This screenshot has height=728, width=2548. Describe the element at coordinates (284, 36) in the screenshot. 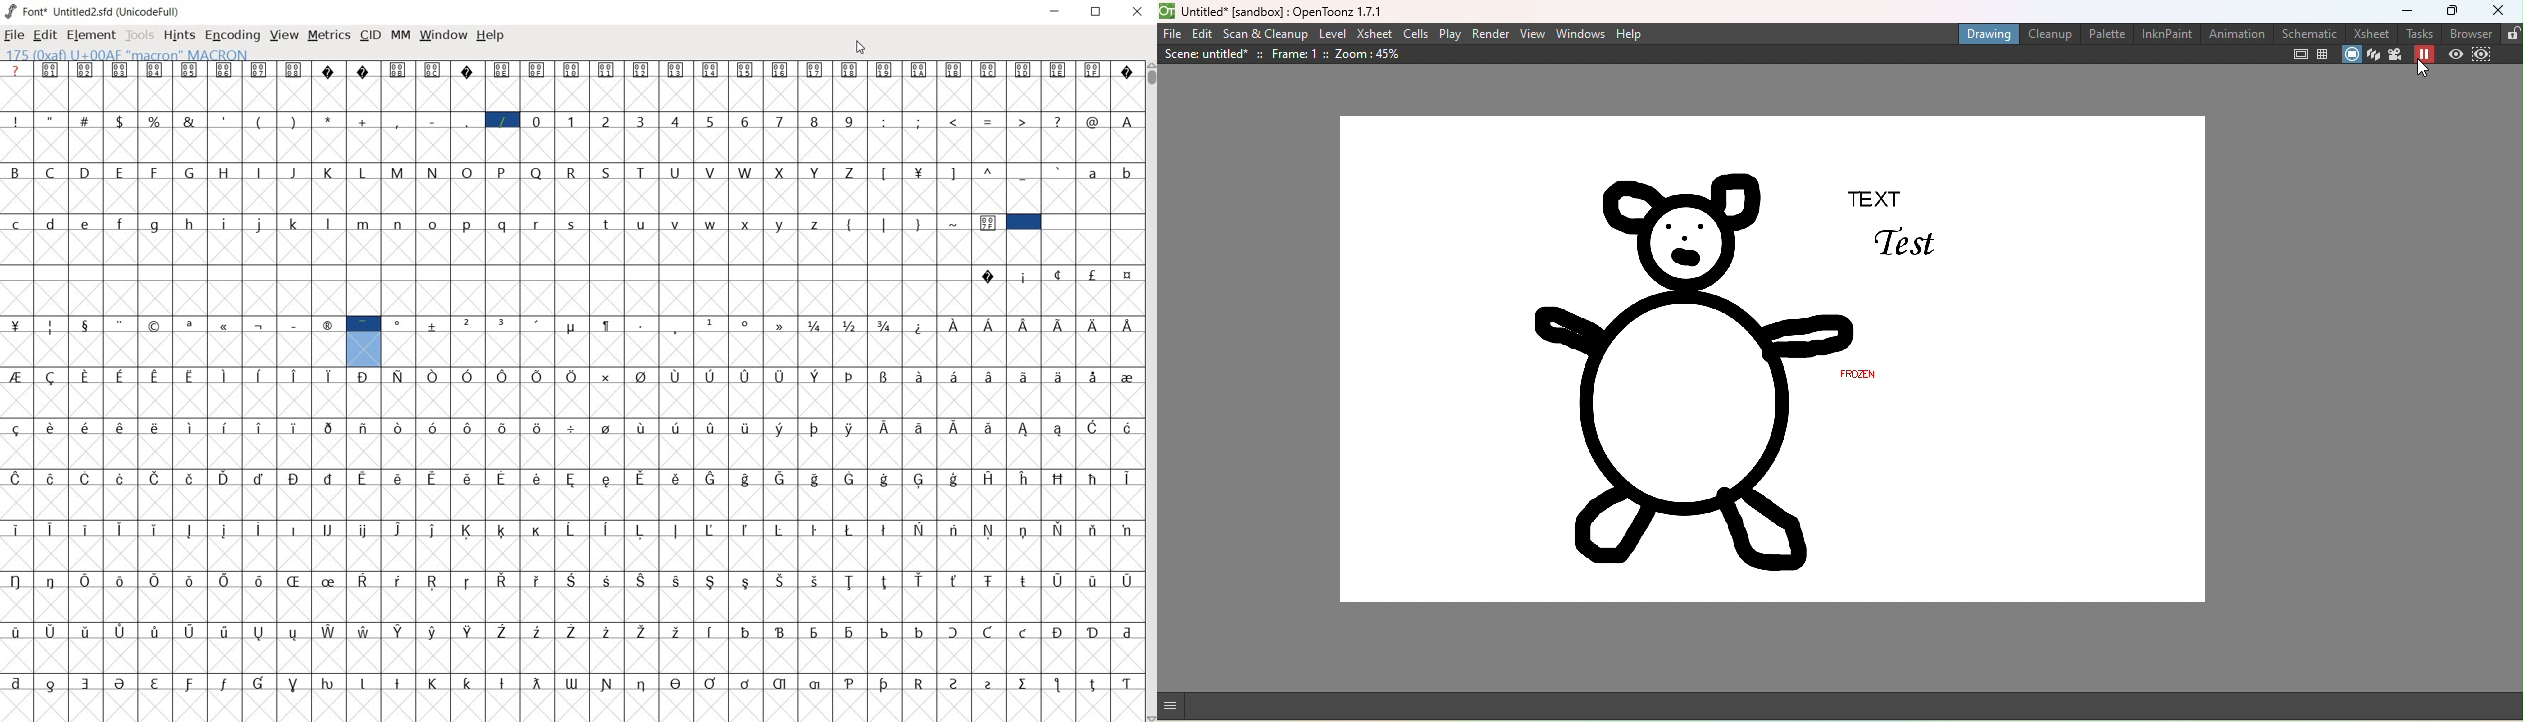

I see `VIEW` at that location.